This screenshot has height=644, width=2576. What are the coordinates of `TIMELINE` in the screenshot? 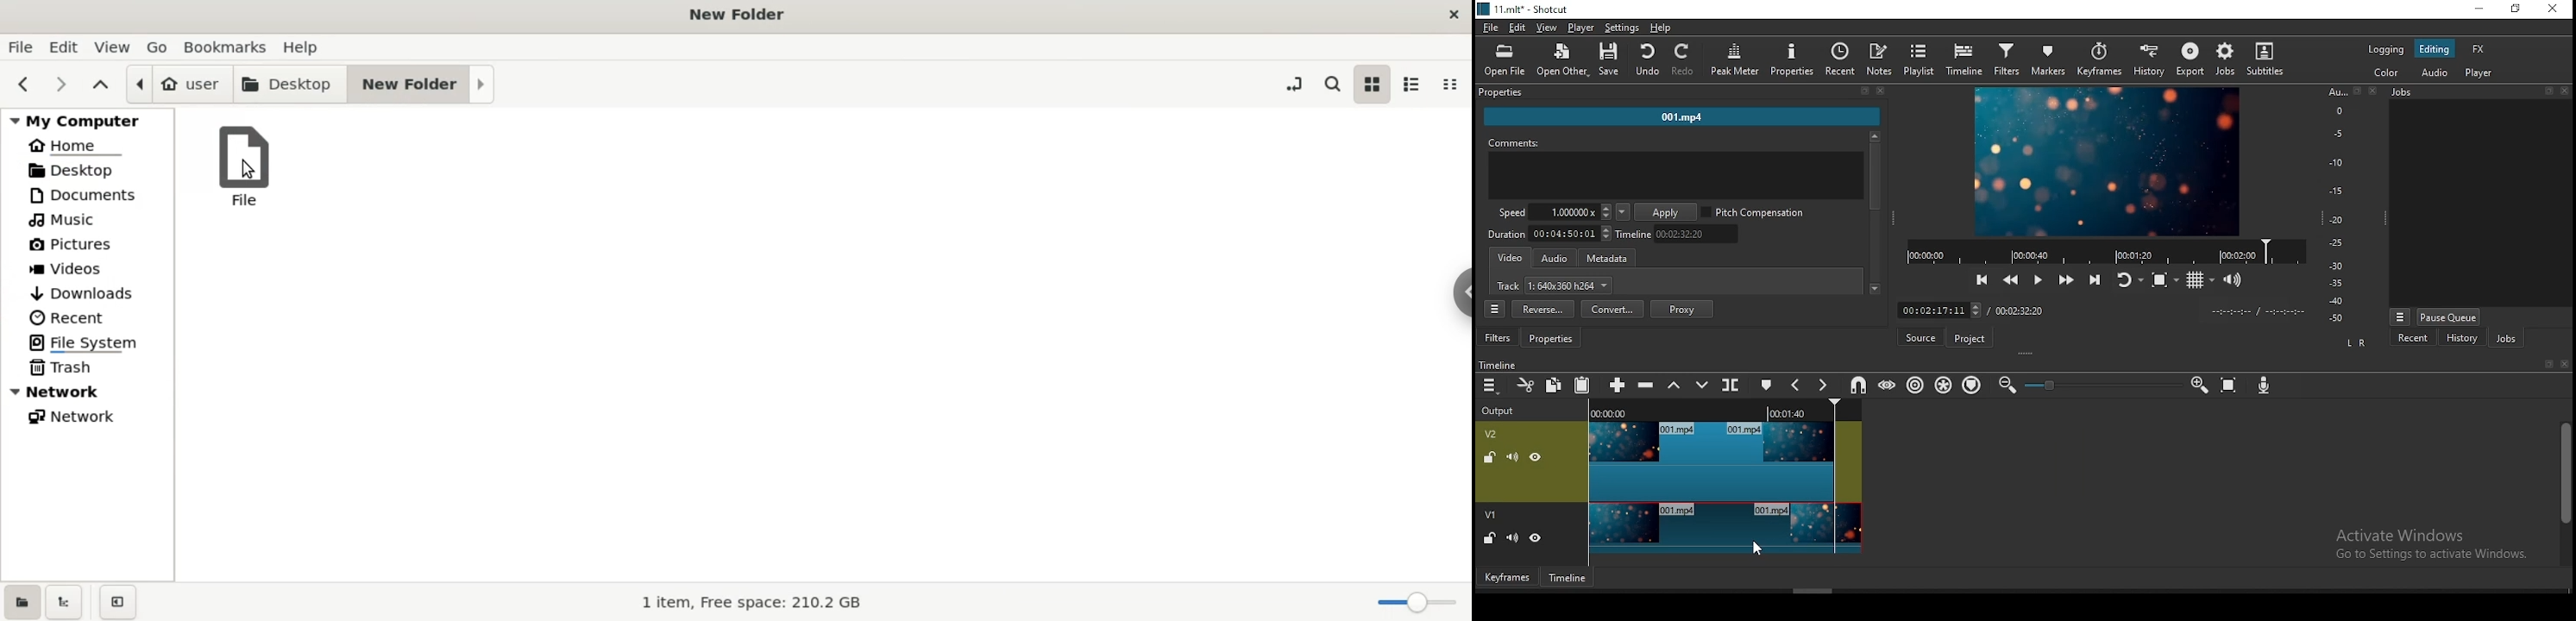 It's located at (2105, 251).